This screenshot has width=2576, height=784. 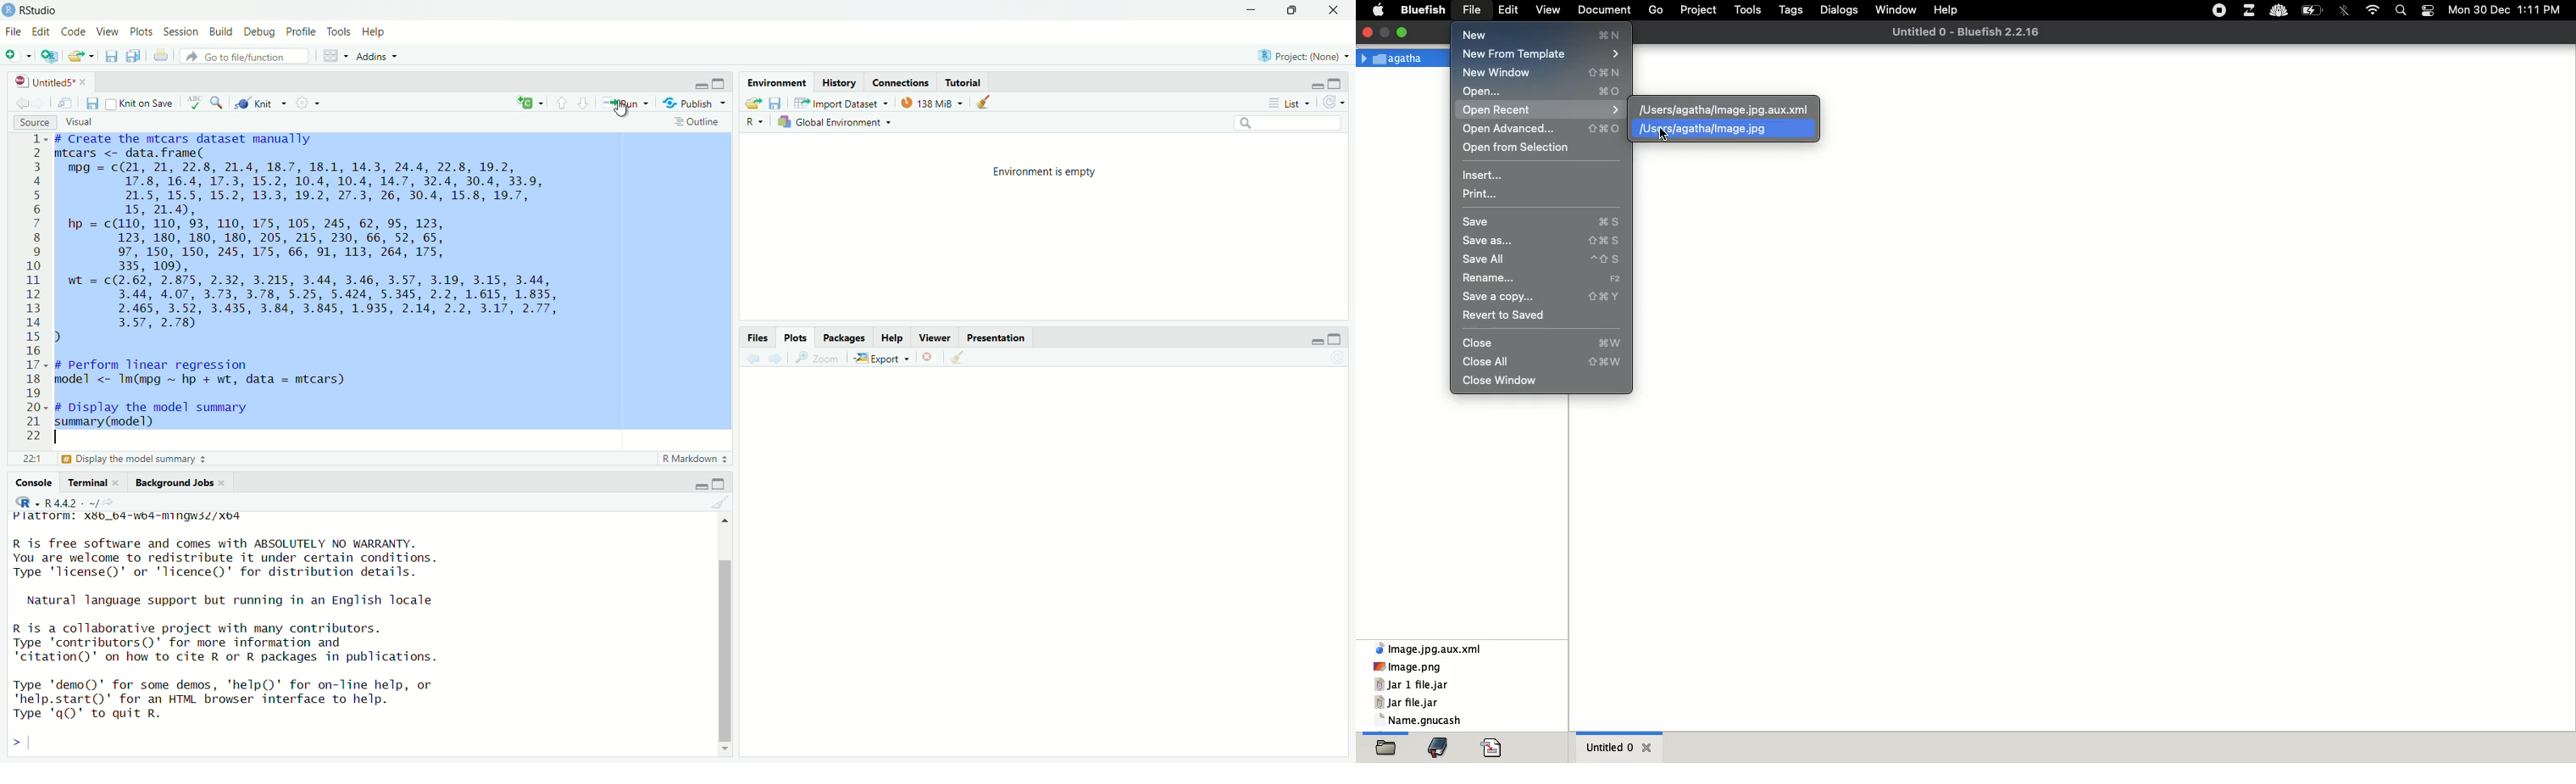 What do you see at coordinates (35, 288) in the screenshot?
I see `line numbers` at bounding box center [35, 288].